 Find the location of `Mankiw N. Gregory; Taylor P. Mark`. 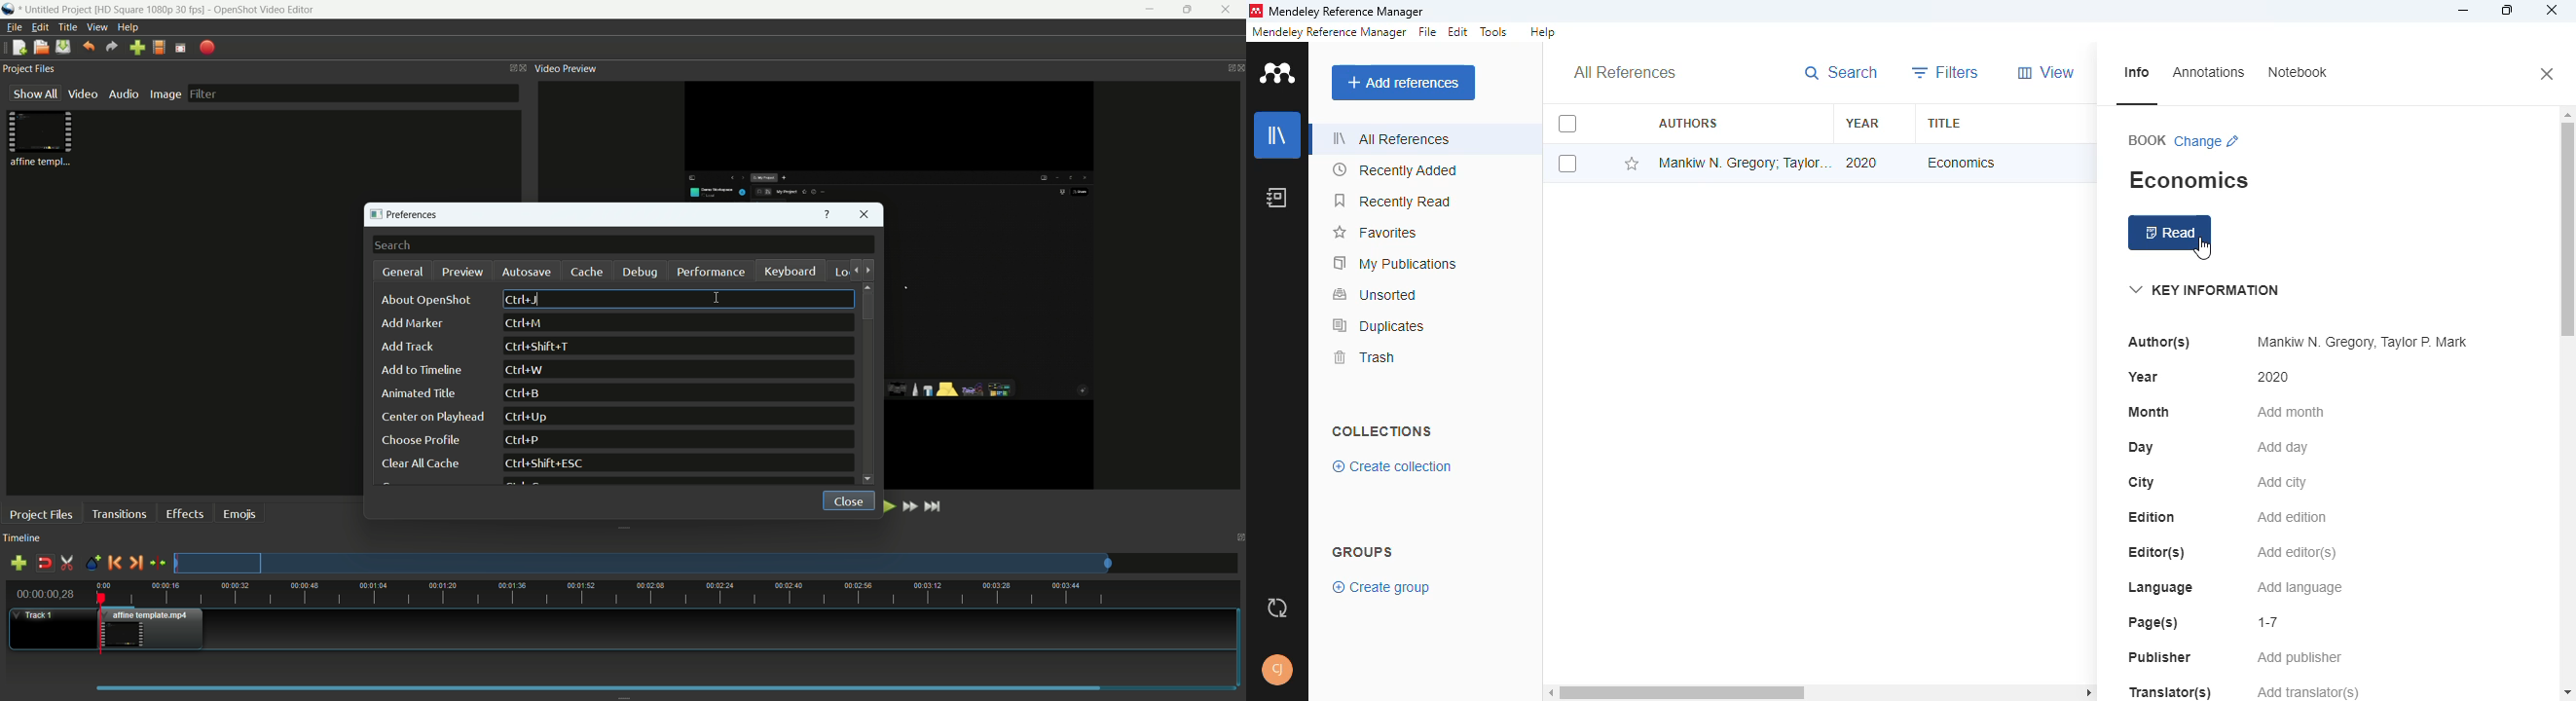

Mankiw N. Gregory; Taylor P. Mark is located at coordinates (1744, 162).